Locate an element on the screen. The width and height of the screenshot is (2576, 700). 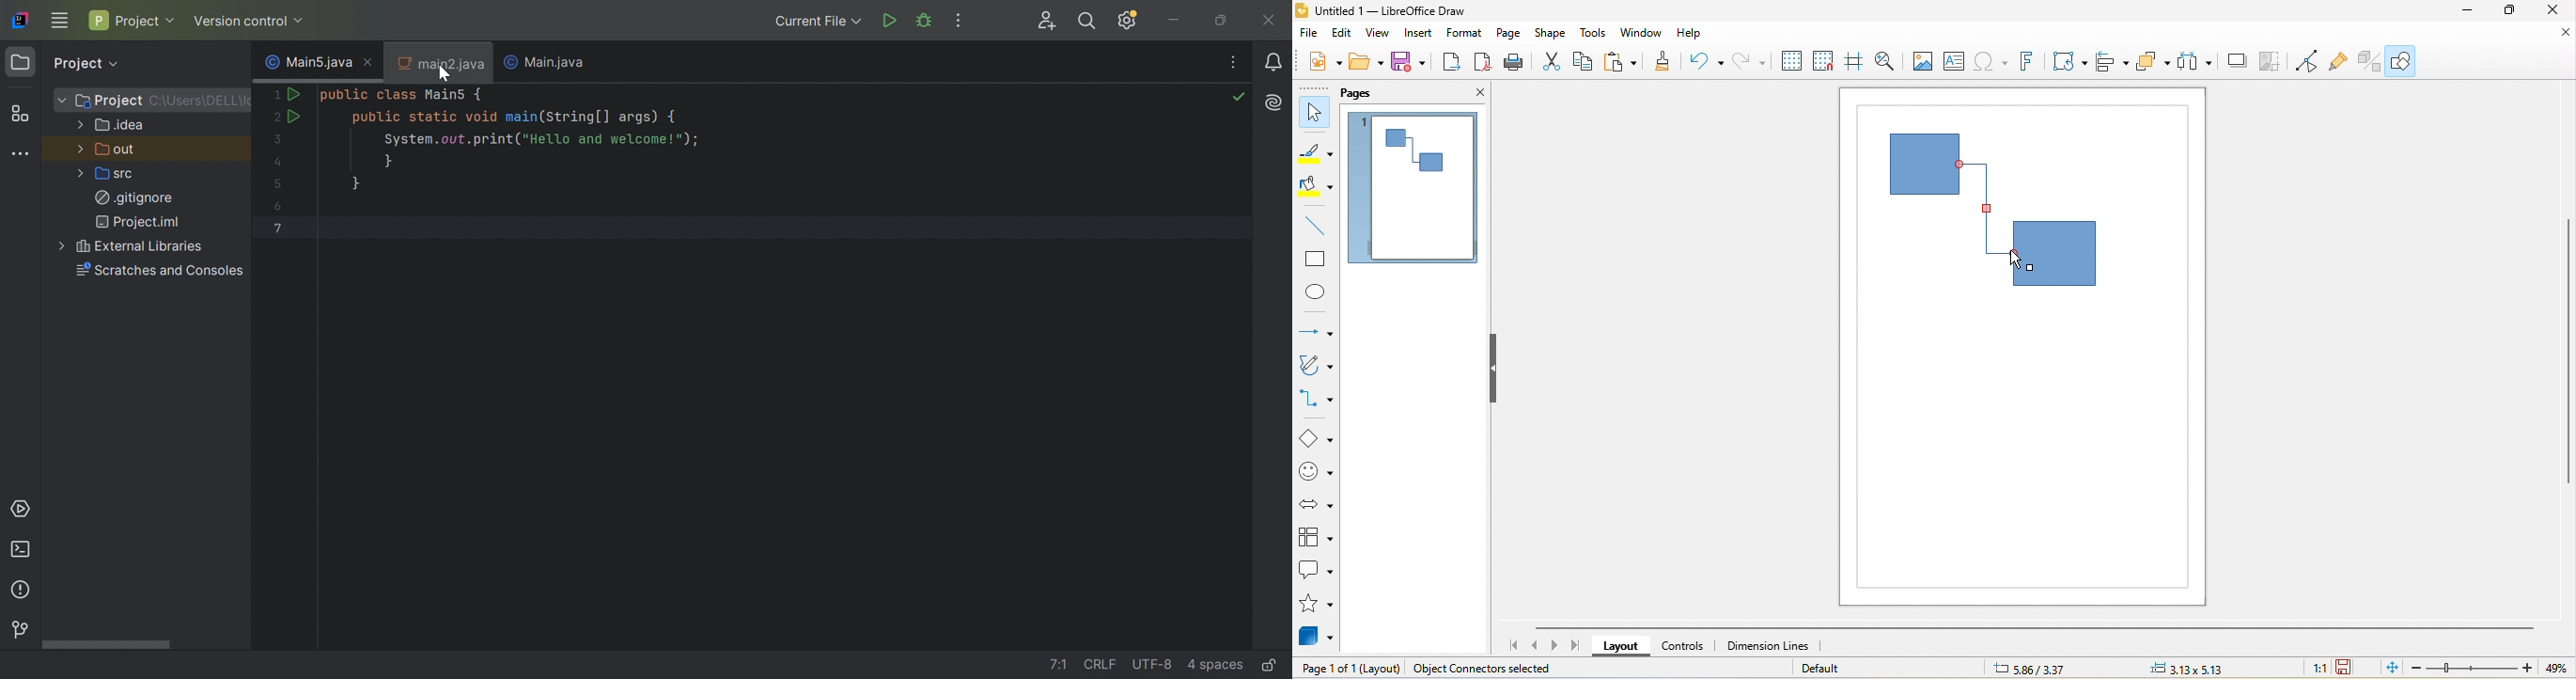
5 is located at coordinates (275, 182).